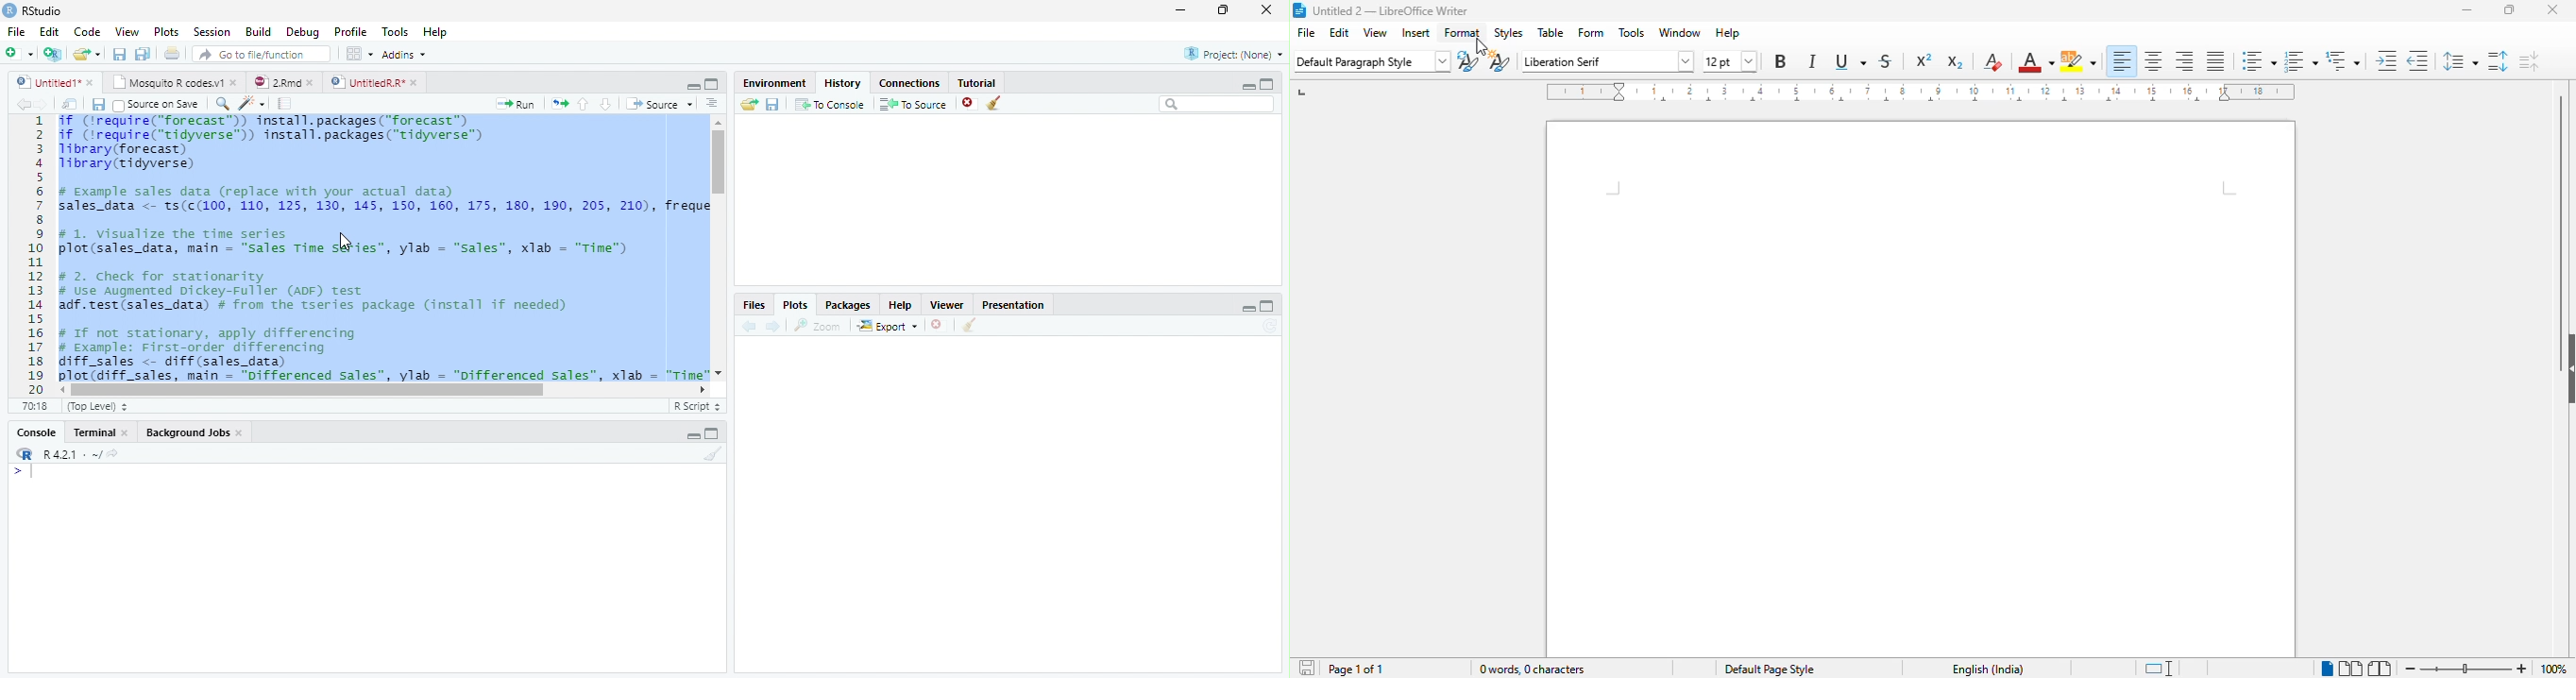 The image size is (2576, 700). Describe the element at coordinates (1993, 62) in the screenshot. I see `clear direct formatting` at that location.